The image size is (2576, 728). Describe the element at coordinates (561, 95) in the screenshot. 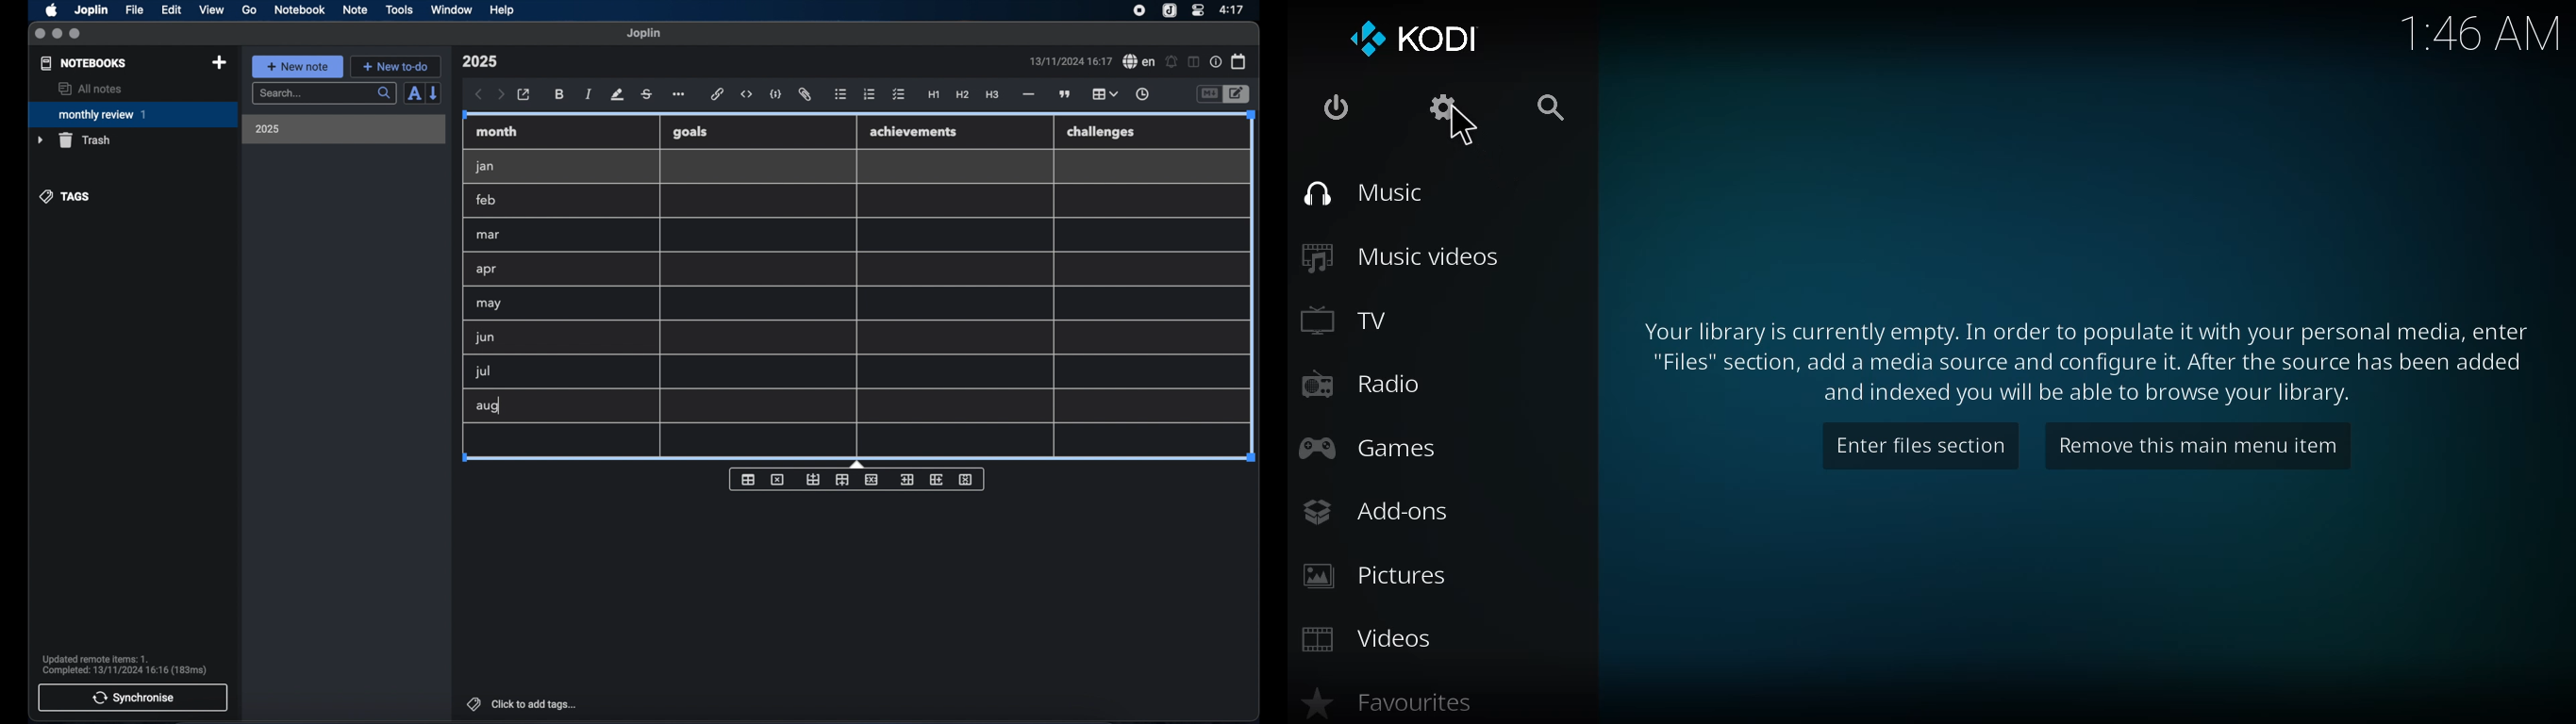

I see `bold` at that location.